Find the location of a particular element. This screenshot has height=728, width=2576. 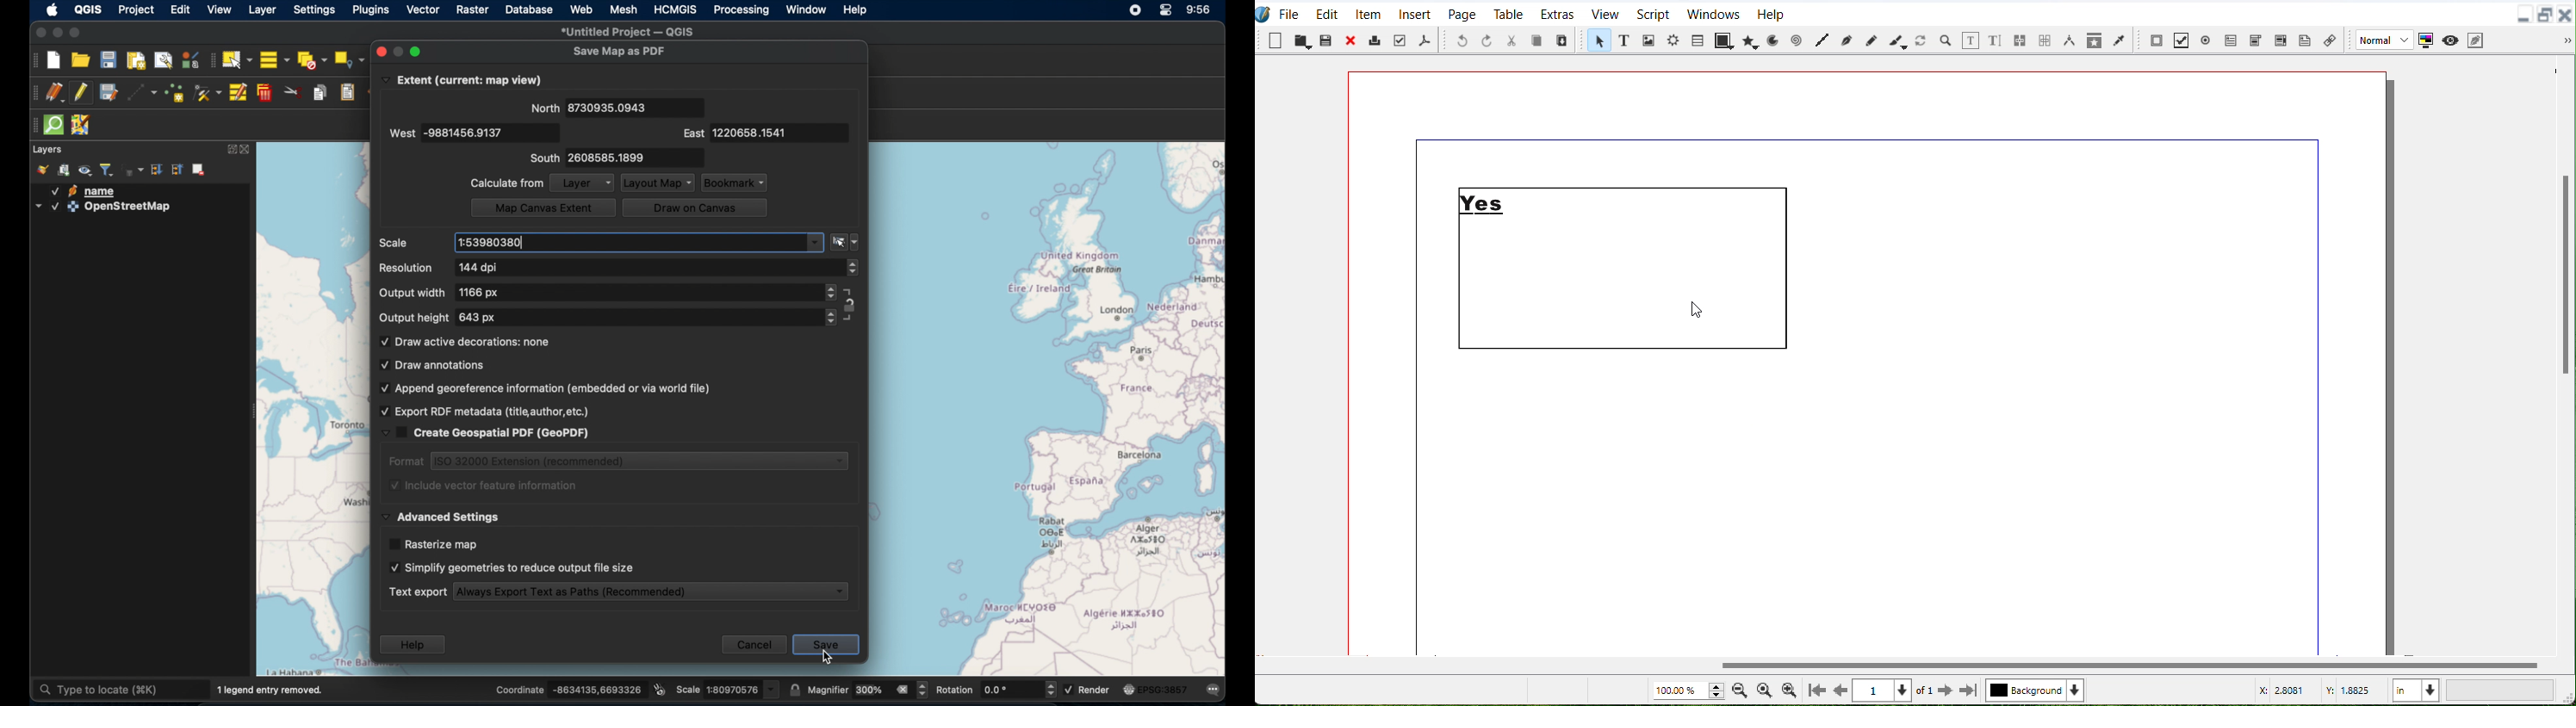

PDF Text Box is located at coordinates (2281, 39).